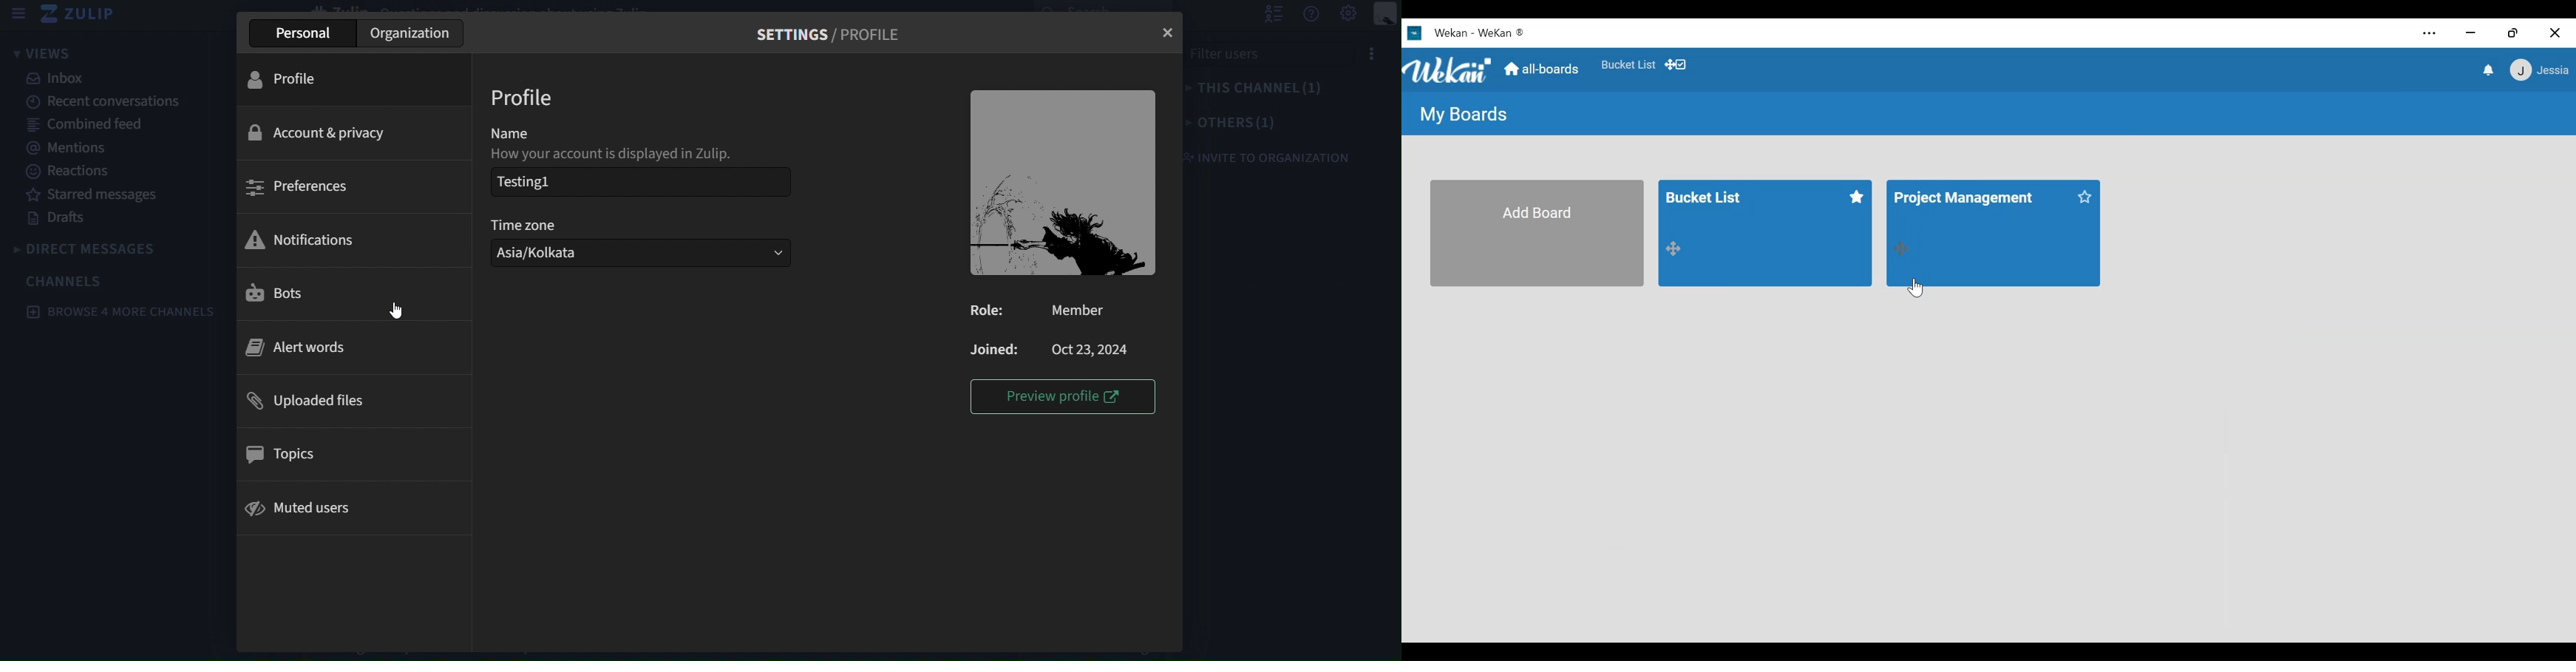 The width and height of the screenshot is (2576, 672). Describe the element at coordinates (74, 280) in the screenshot. I see `channels` at that location.